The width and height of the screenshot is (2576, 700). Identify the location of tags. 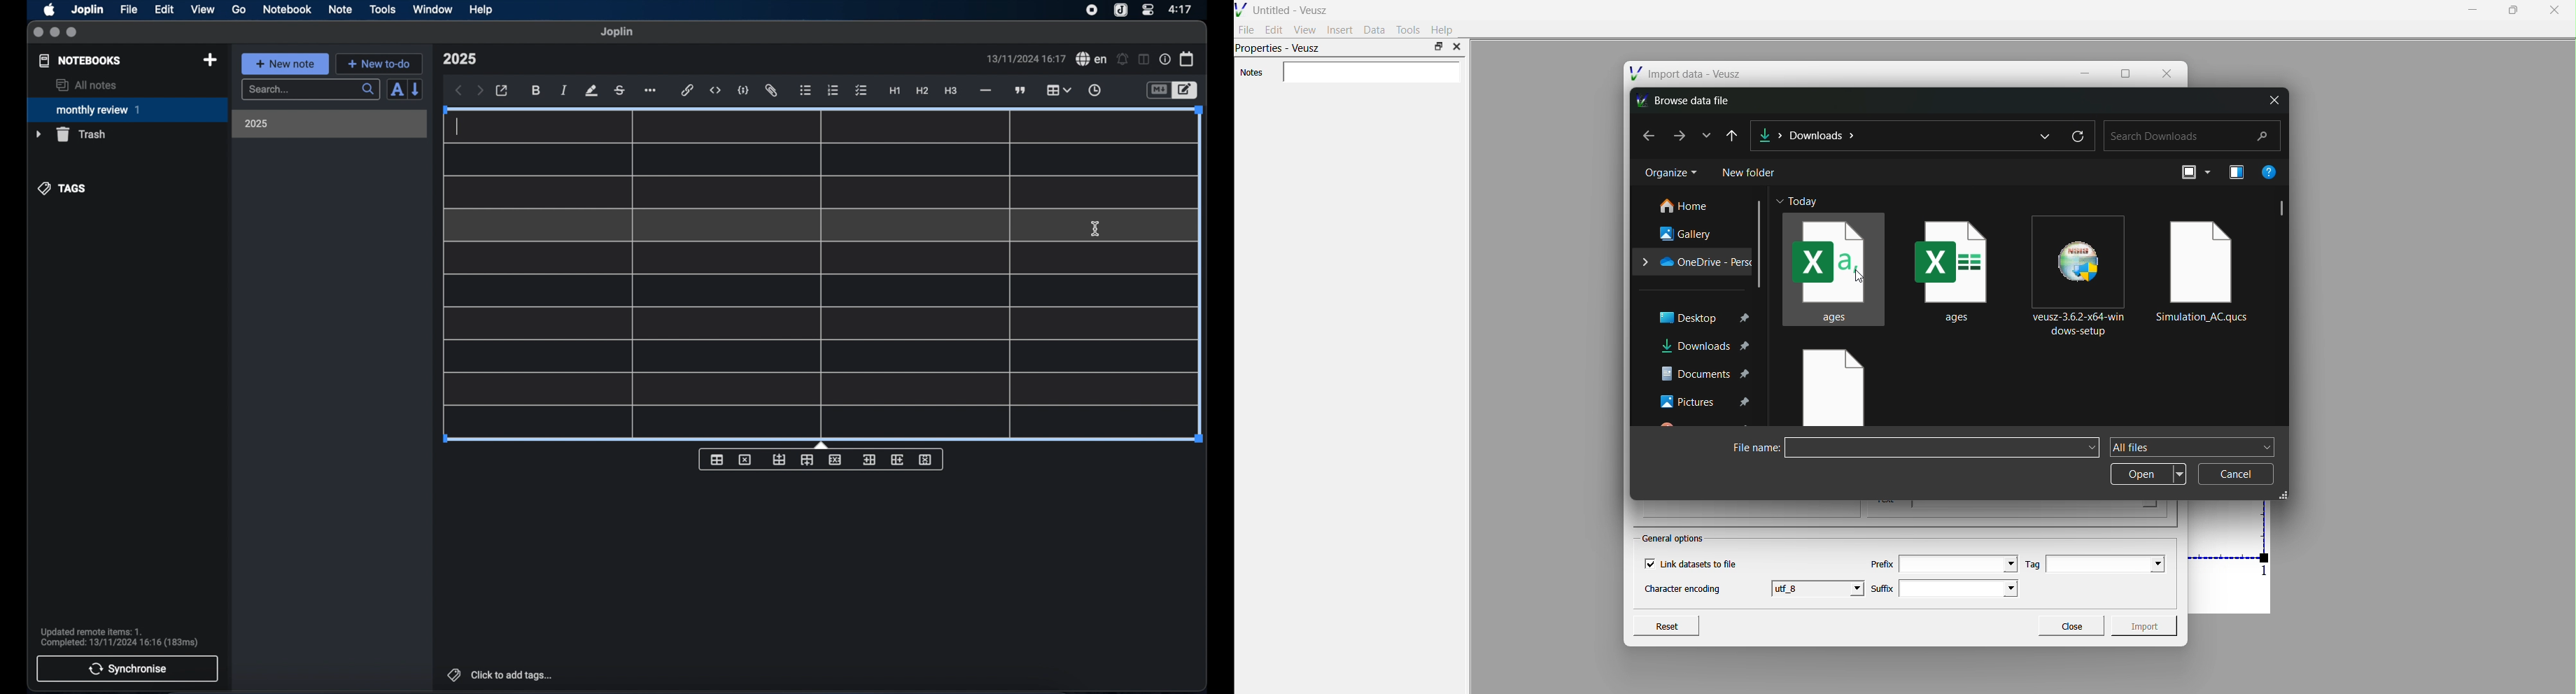
(63, 188).